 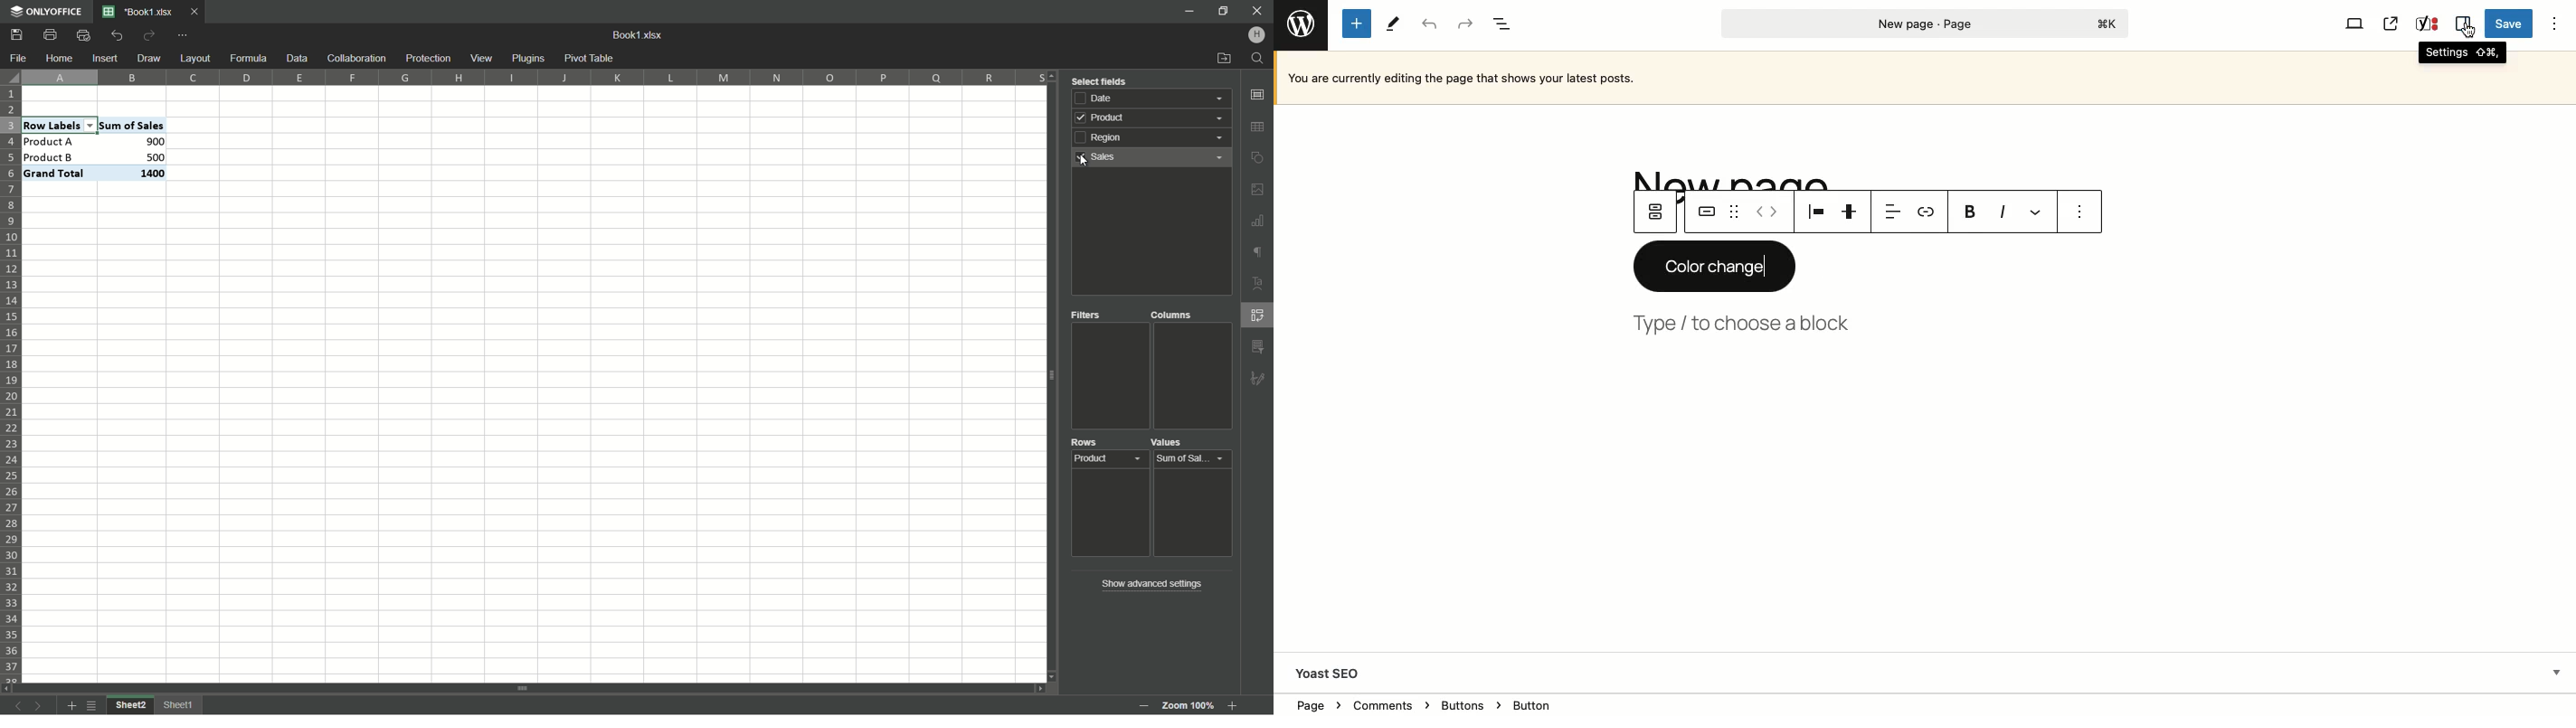 What do you see at coordinates (17, 708) in the screenshot?
I see `previous sheet` at bounding box center [17, 708].